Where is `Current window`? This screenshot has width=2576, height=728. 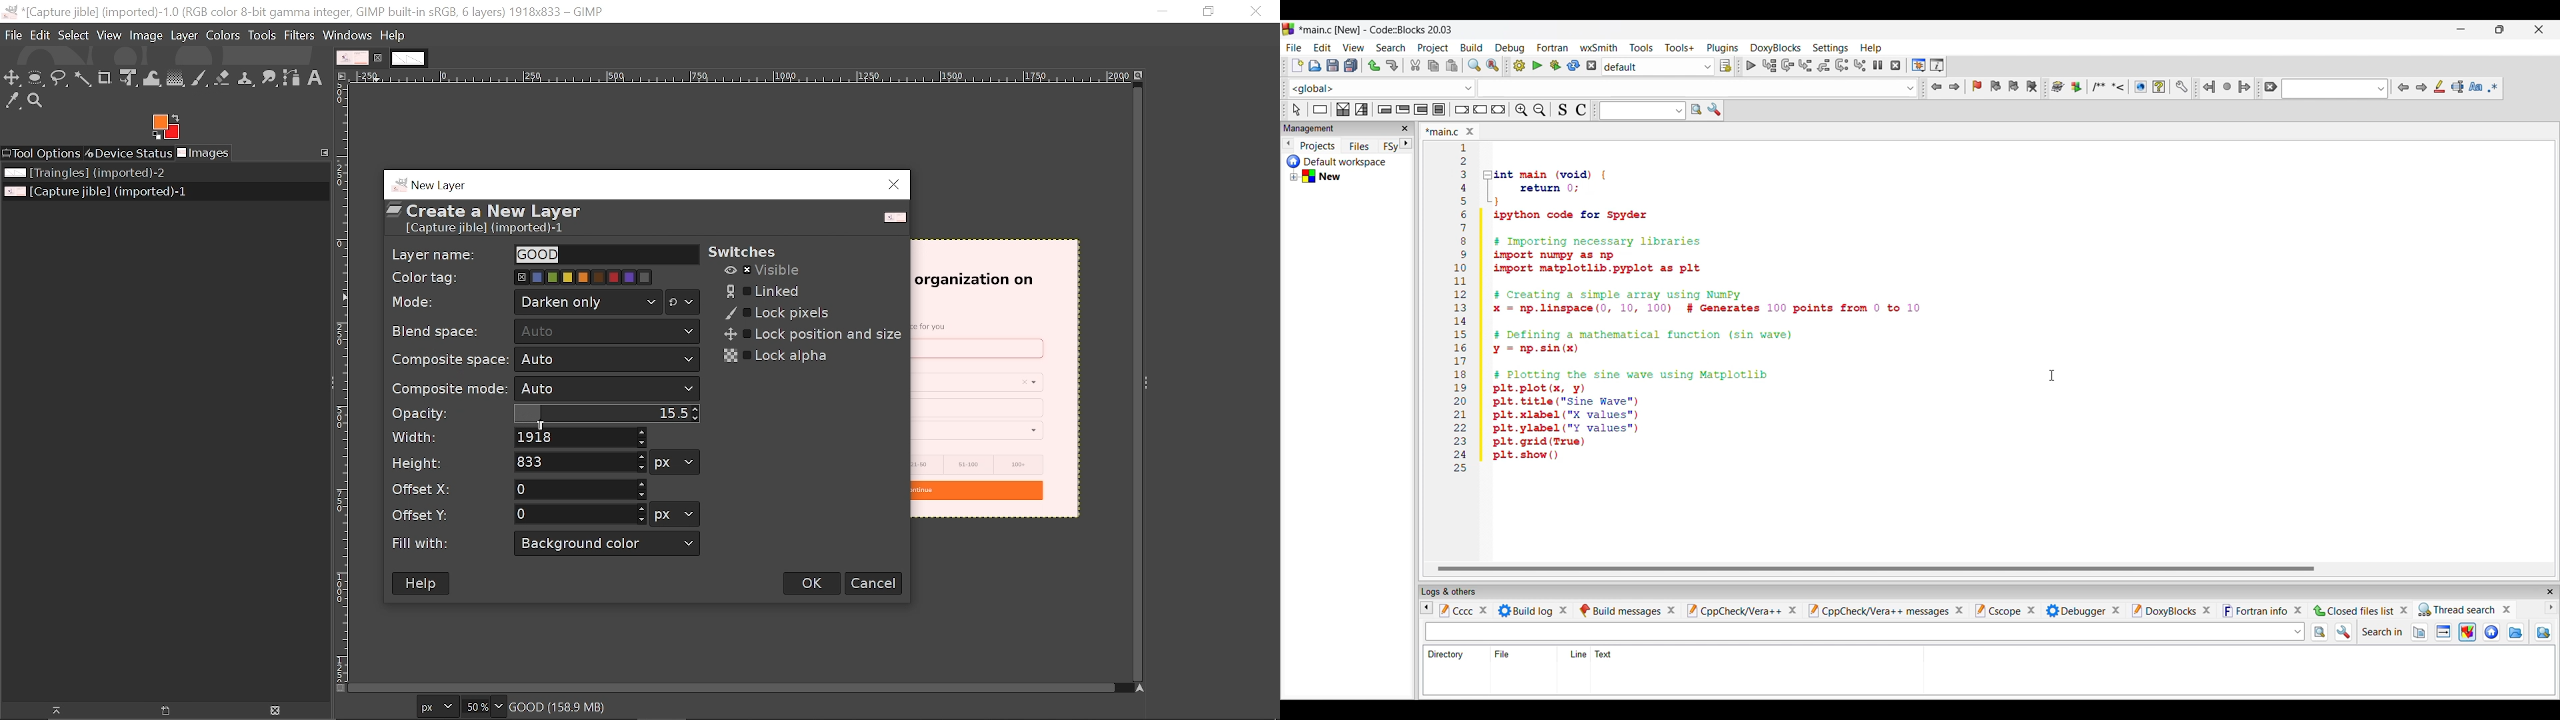 Current window is located at coordinates (303, 11).